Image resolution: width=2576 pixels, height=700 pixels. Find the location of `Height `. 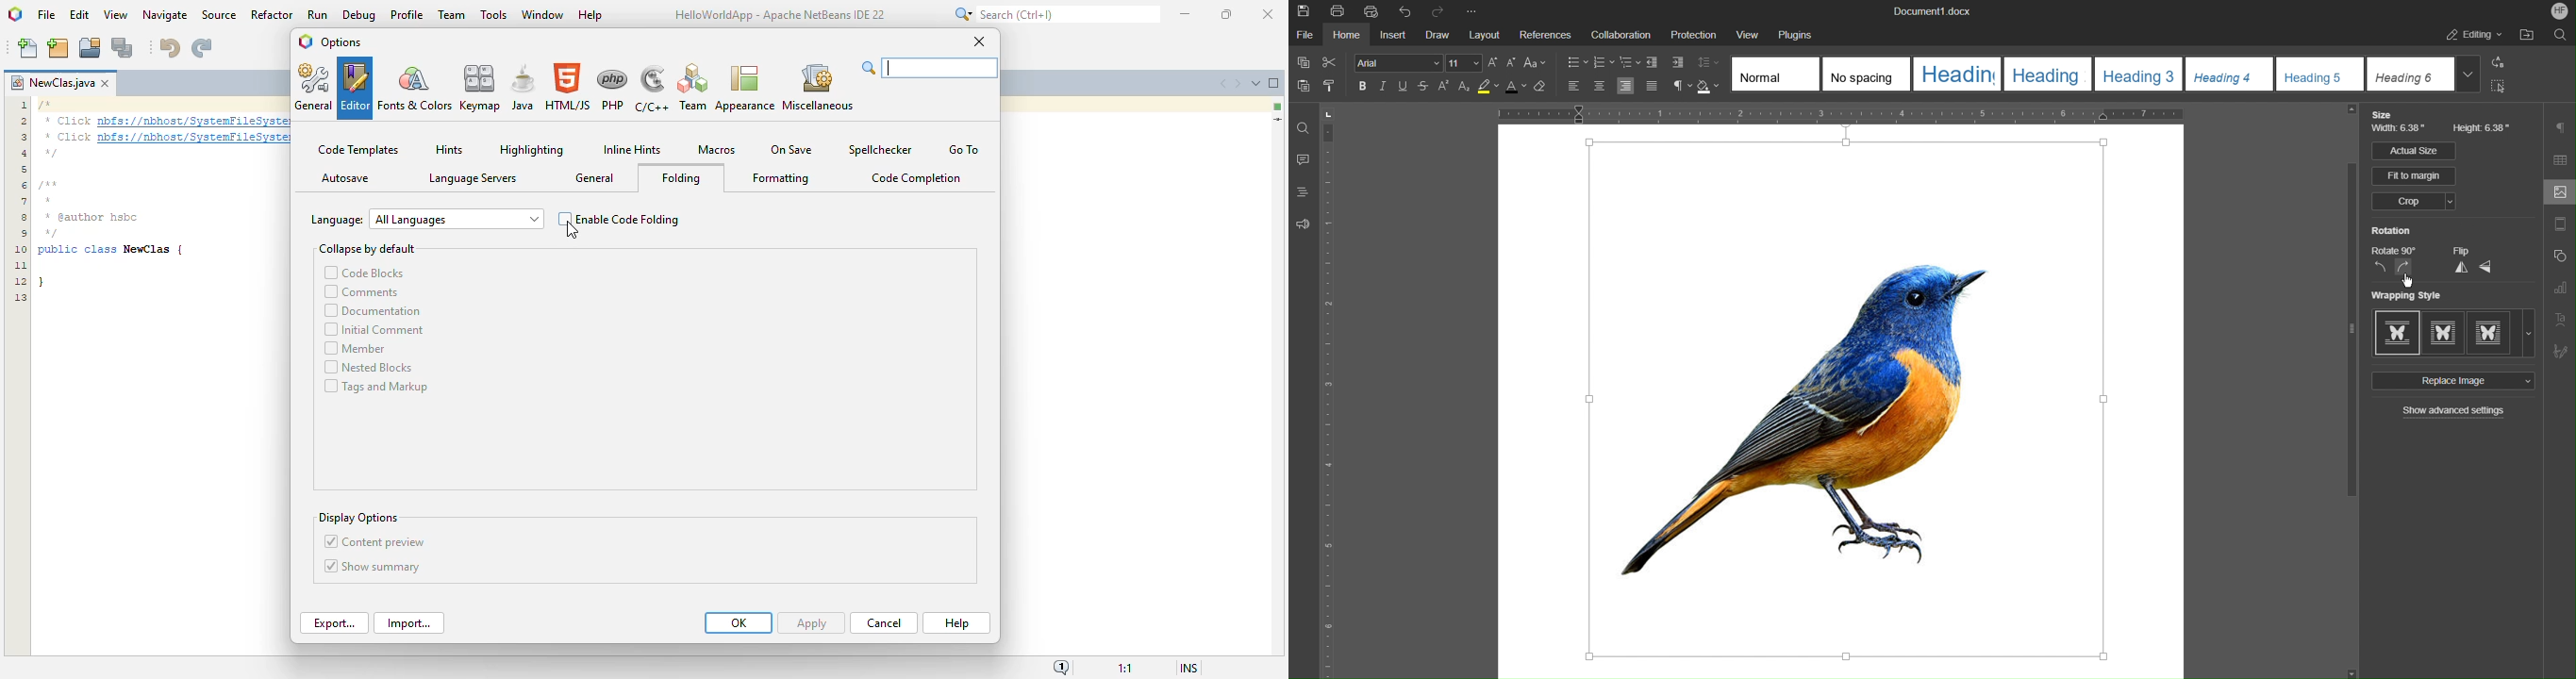

Height  is located at coordinates (2483, 127).